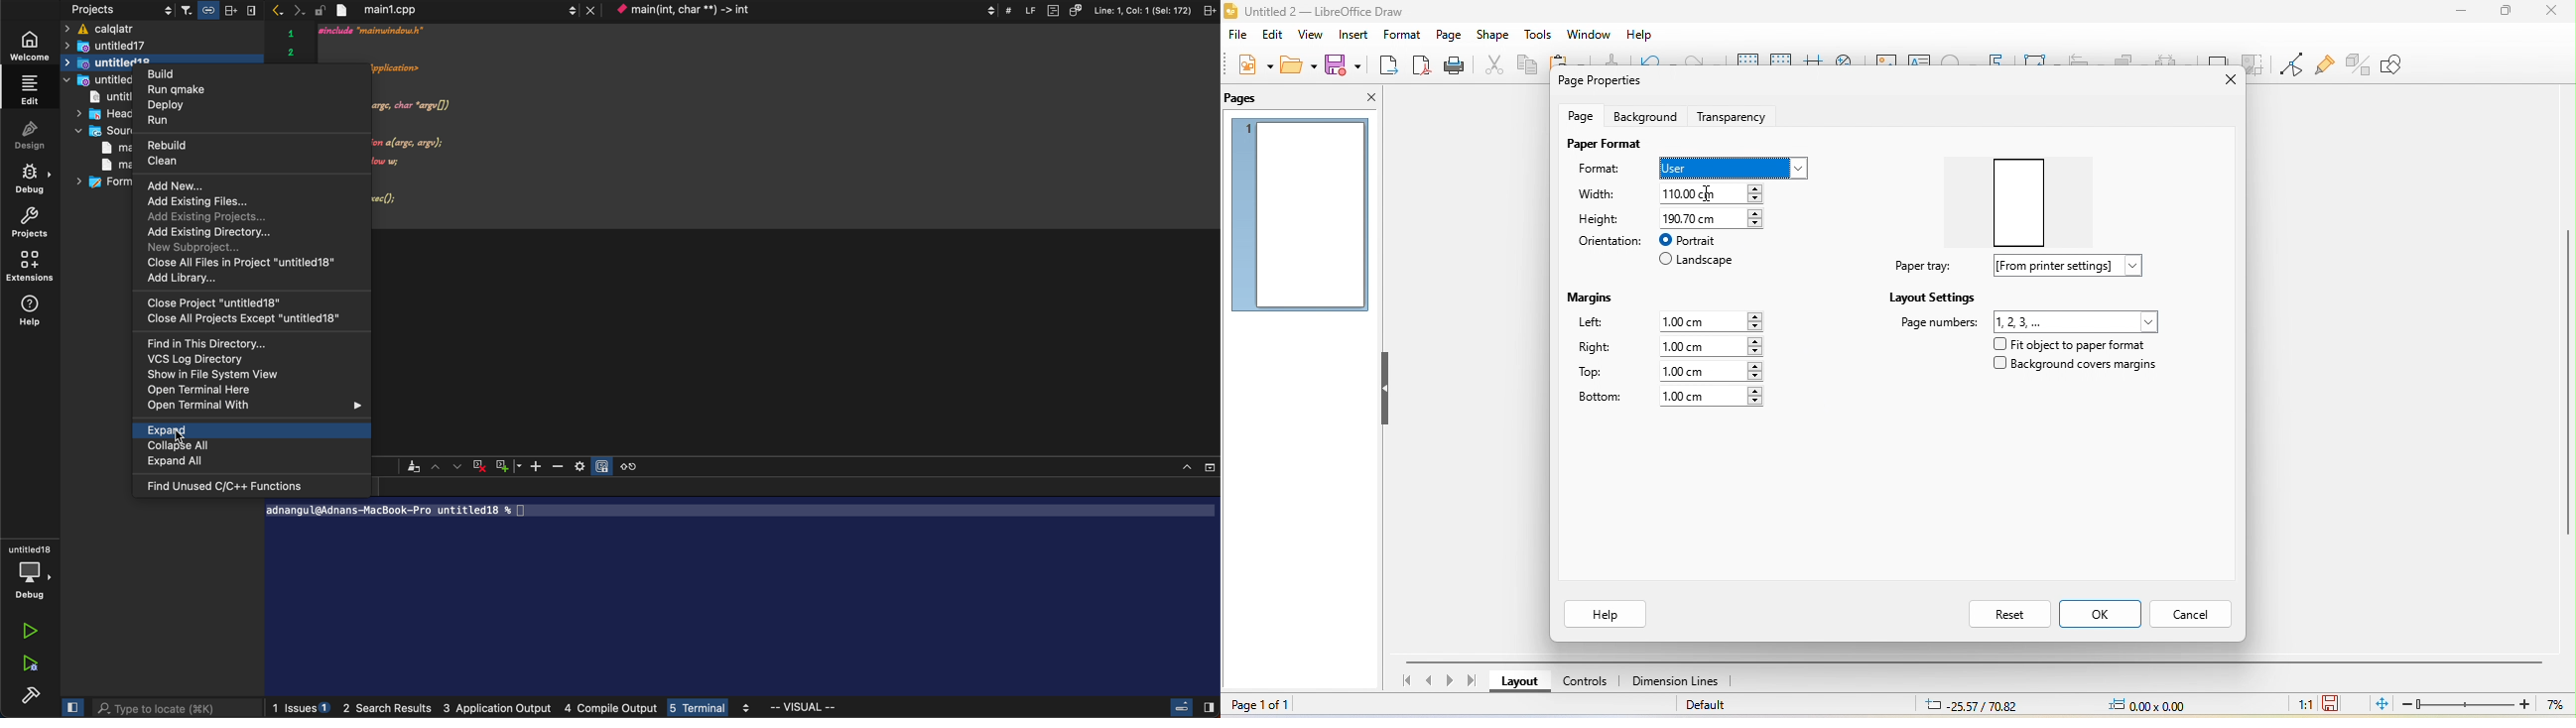  I want to click on help, so click(1637, 36).